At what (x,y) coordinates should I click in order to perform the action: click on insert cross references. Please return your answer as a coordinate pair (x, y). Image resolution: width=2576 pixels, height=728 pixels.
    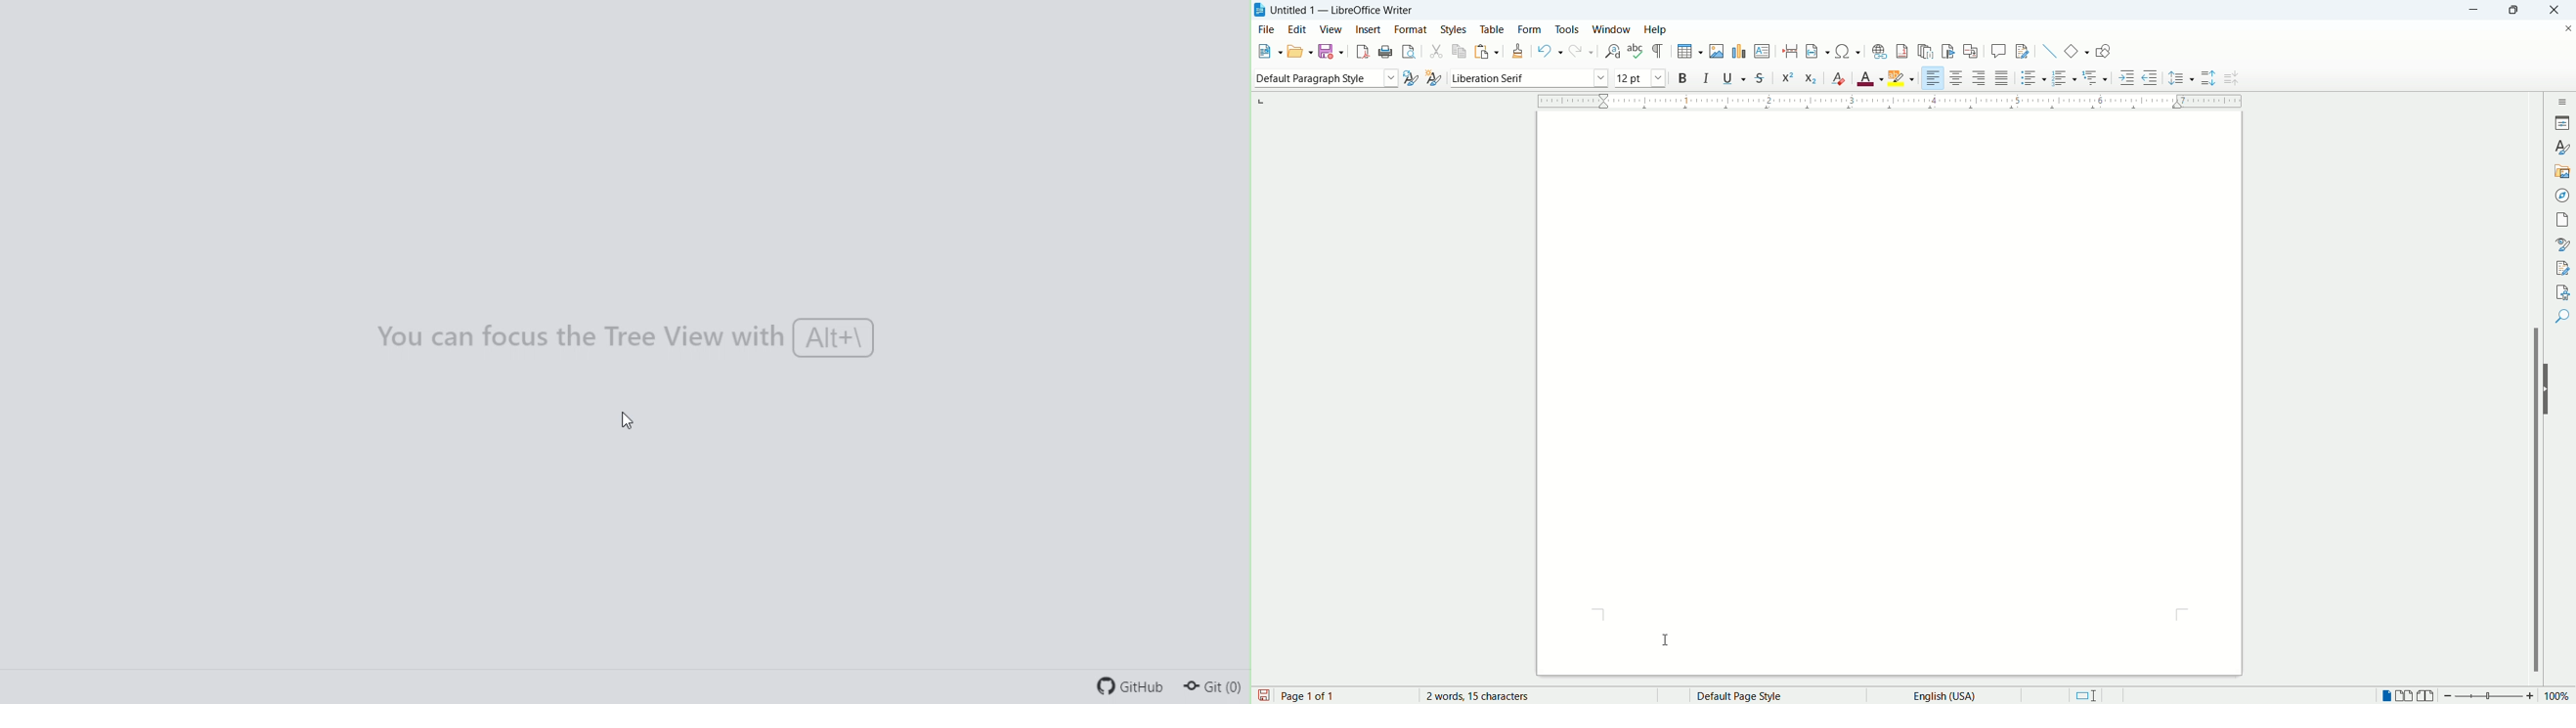
    Looking at the image, I should click on (1971, 52).